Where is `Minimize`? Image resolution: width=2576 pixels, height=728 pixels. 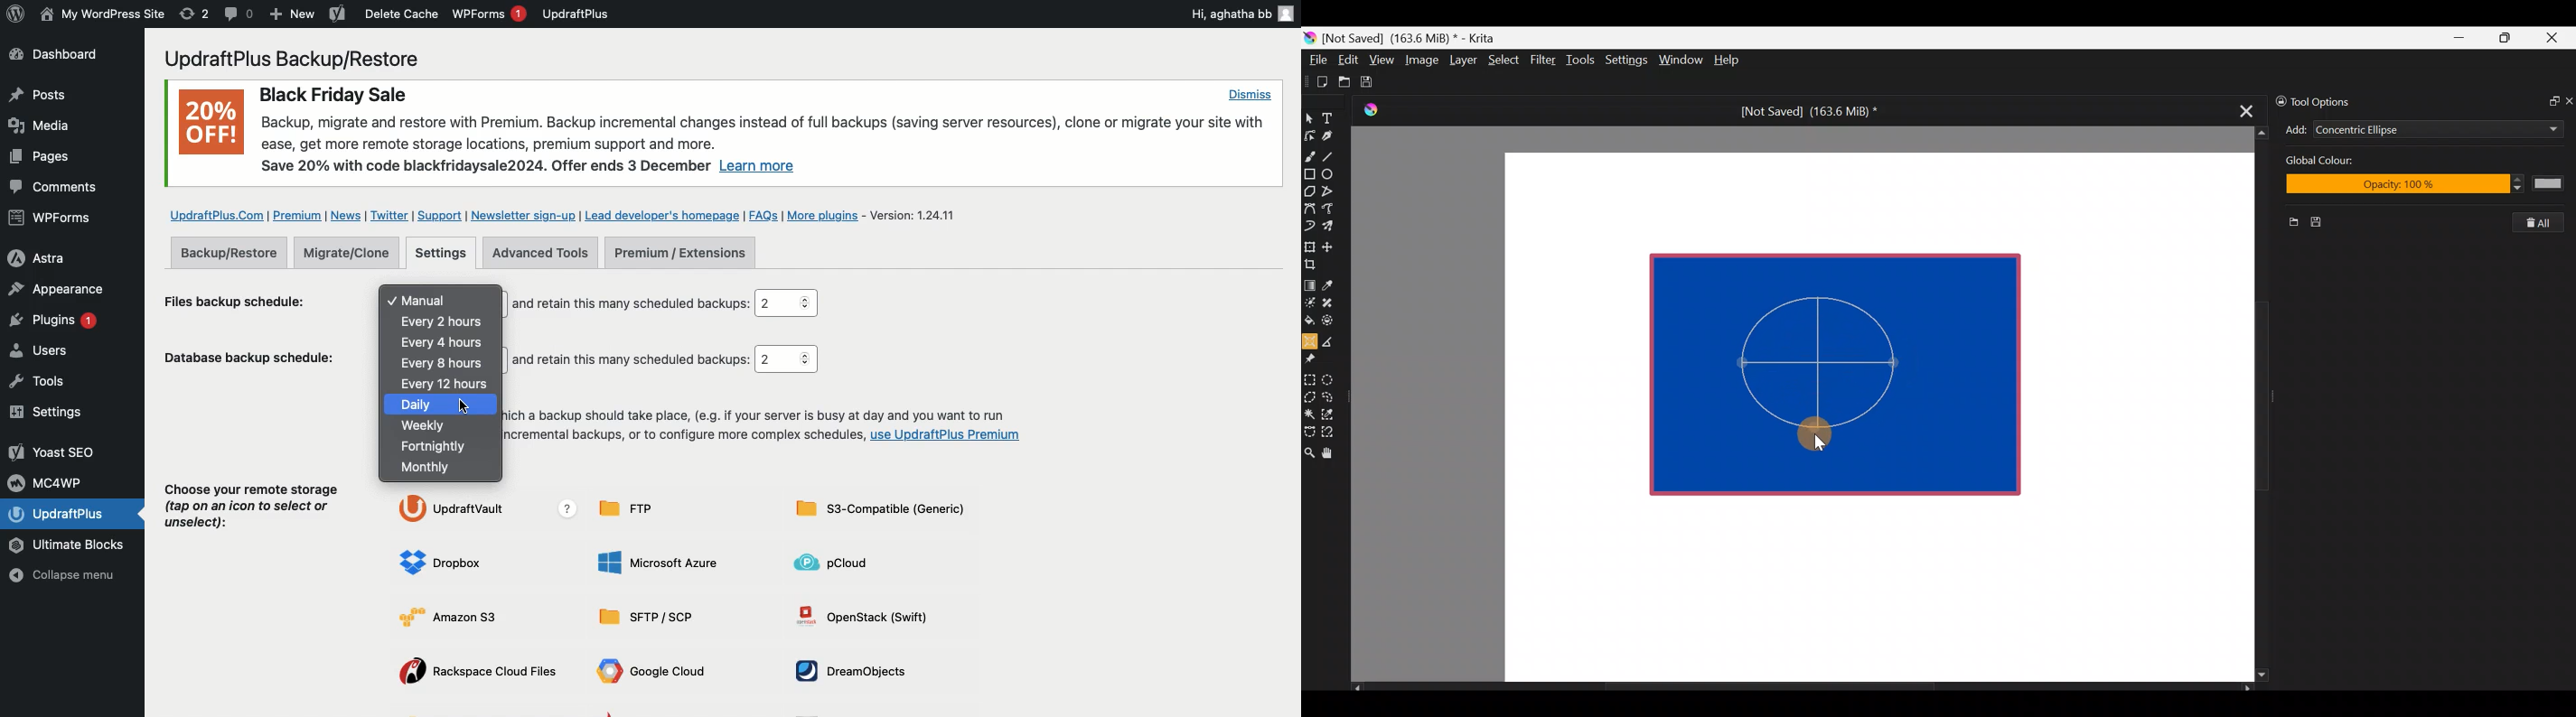
Minimize is located at coordinates (2460, 38).